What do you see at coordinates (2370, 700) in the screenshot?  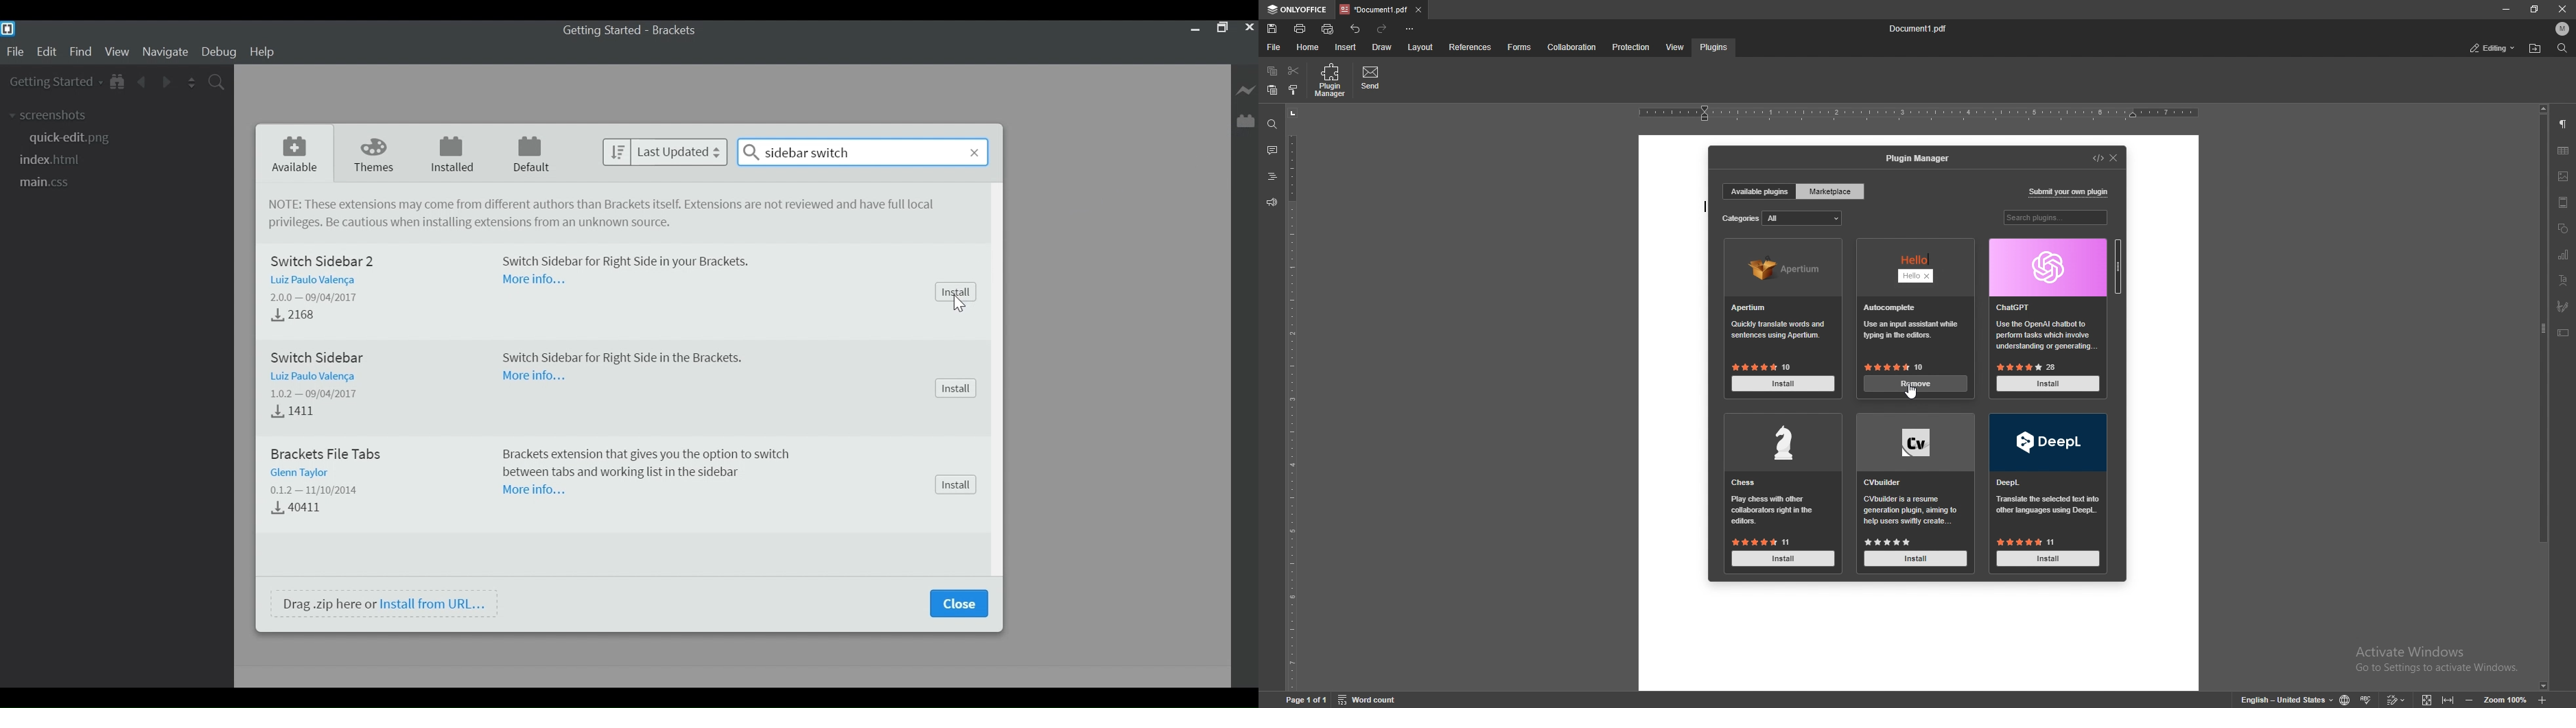 I see `spell check` at bounding box center [2370, 700].